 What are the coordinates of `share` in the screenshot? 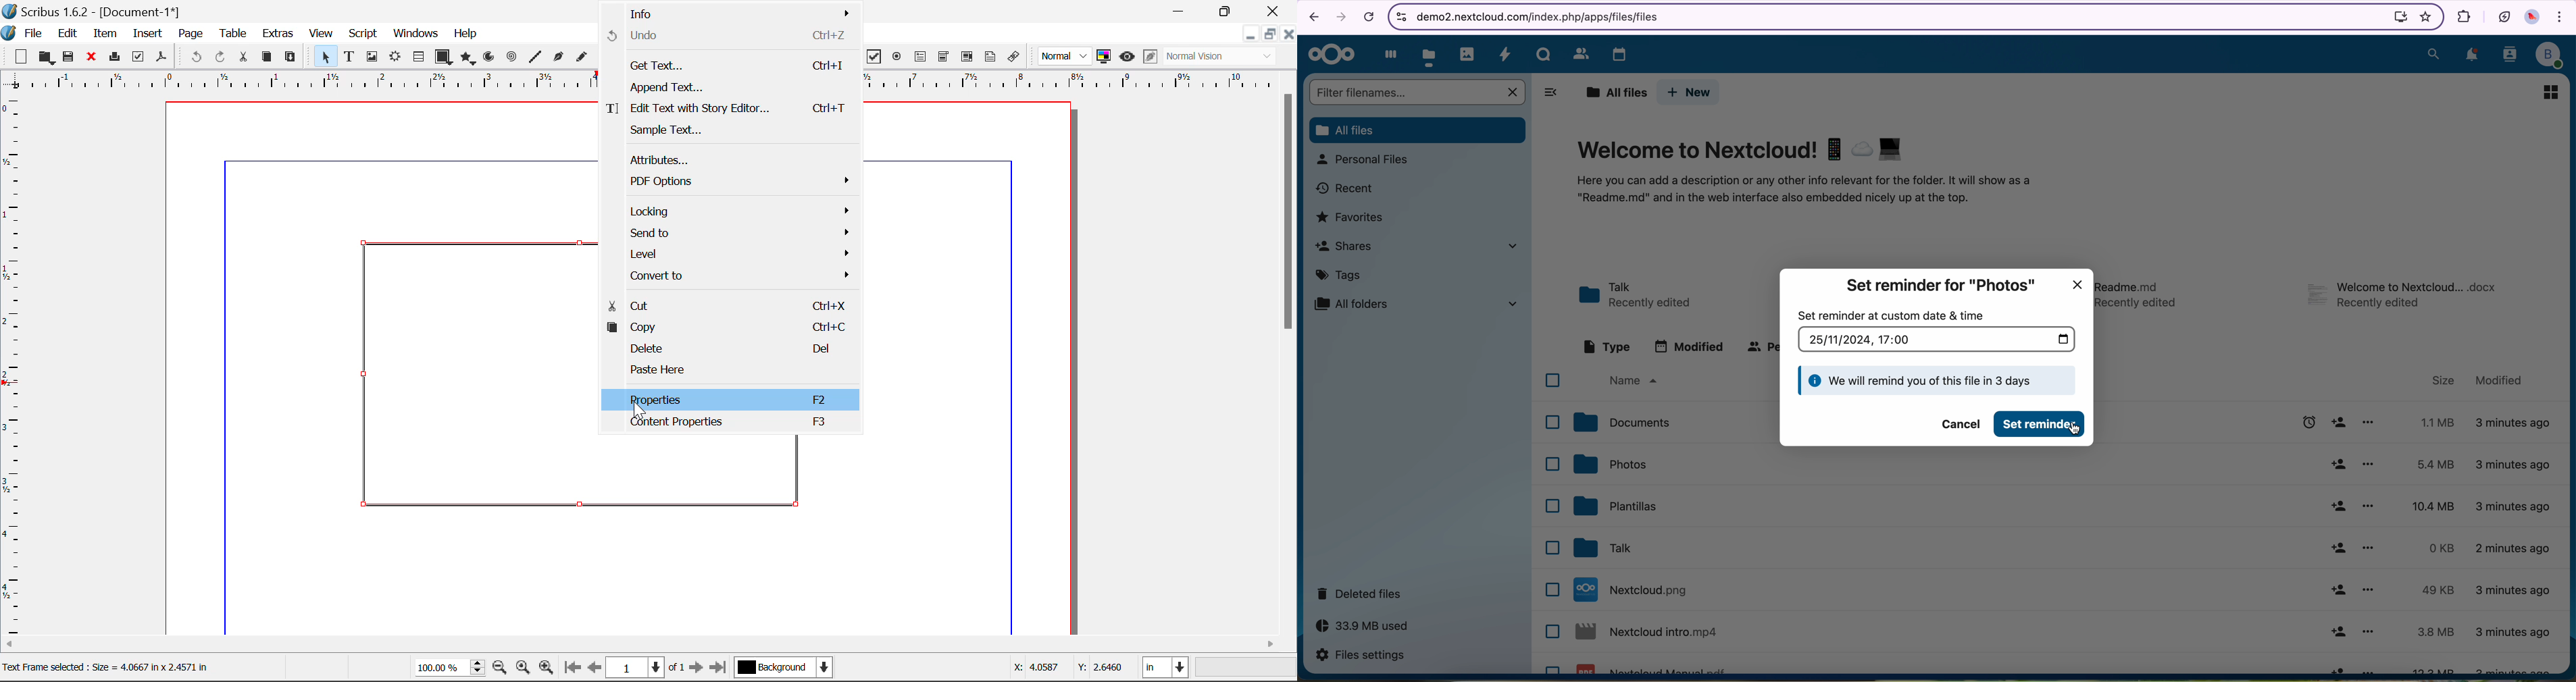 It's located at (2340, 667).